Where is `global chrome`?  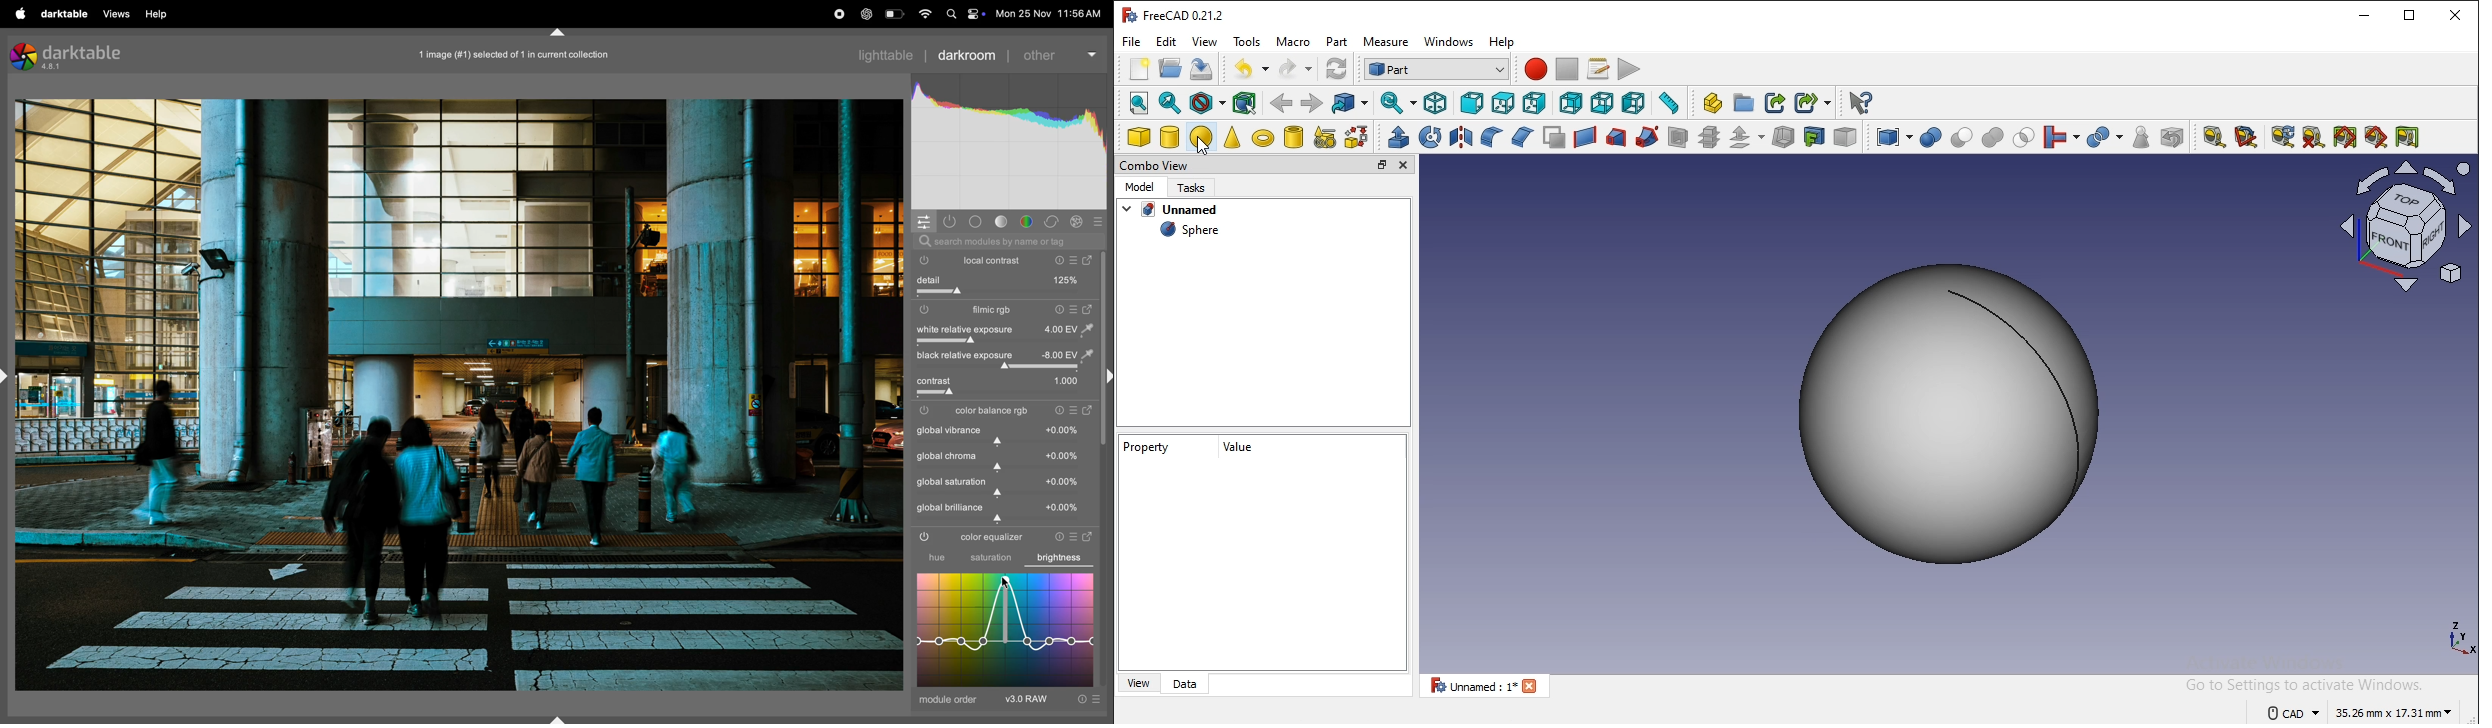
global chrome is located at coordinates (947, 456).